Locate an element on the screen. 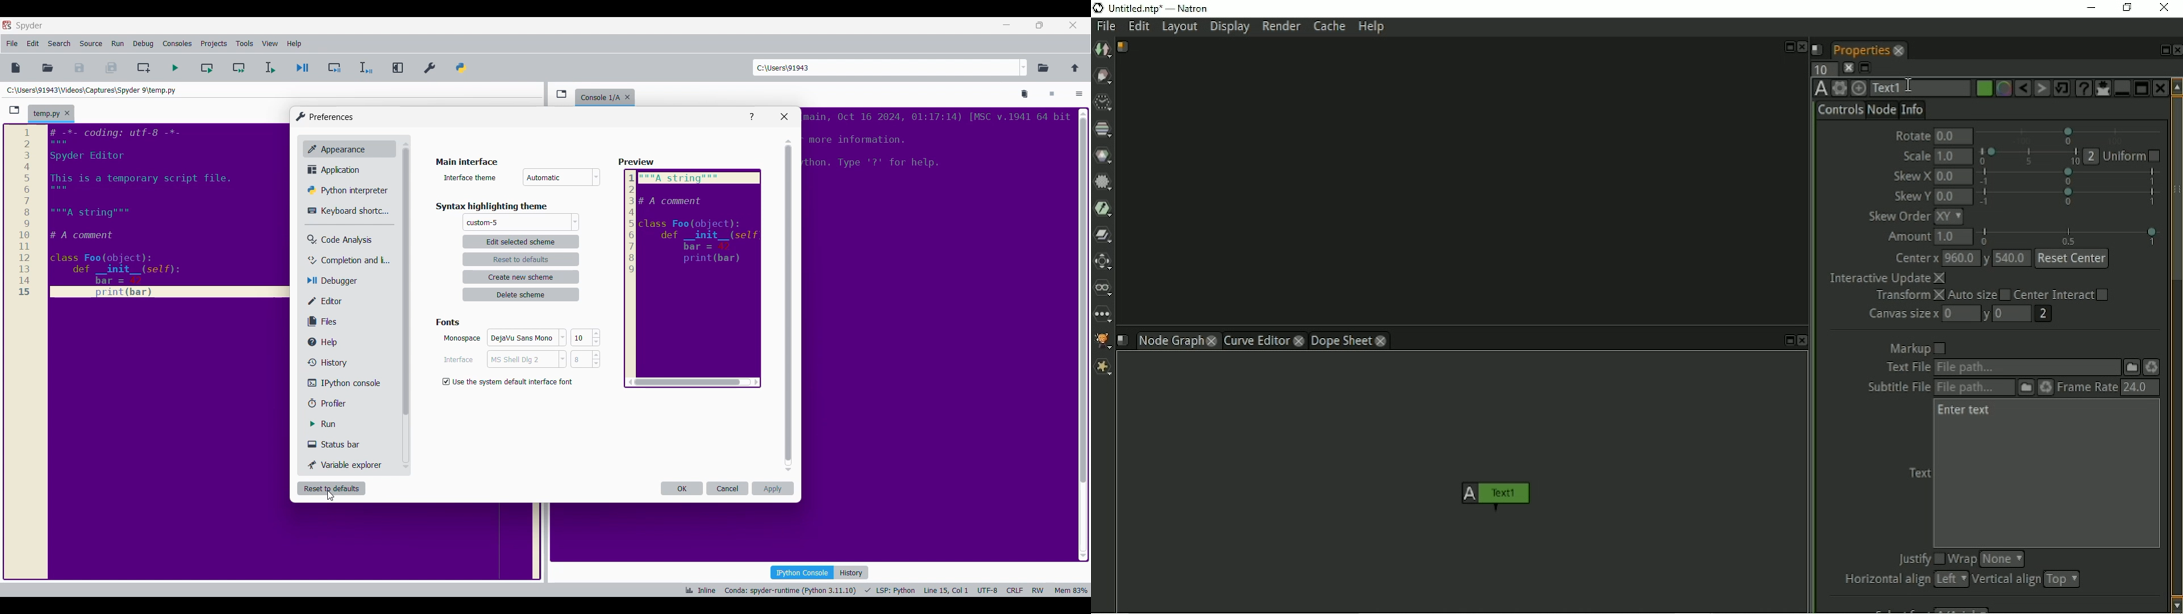 The image size is (2184, 616). Section title is located at coordinates (448, 322).